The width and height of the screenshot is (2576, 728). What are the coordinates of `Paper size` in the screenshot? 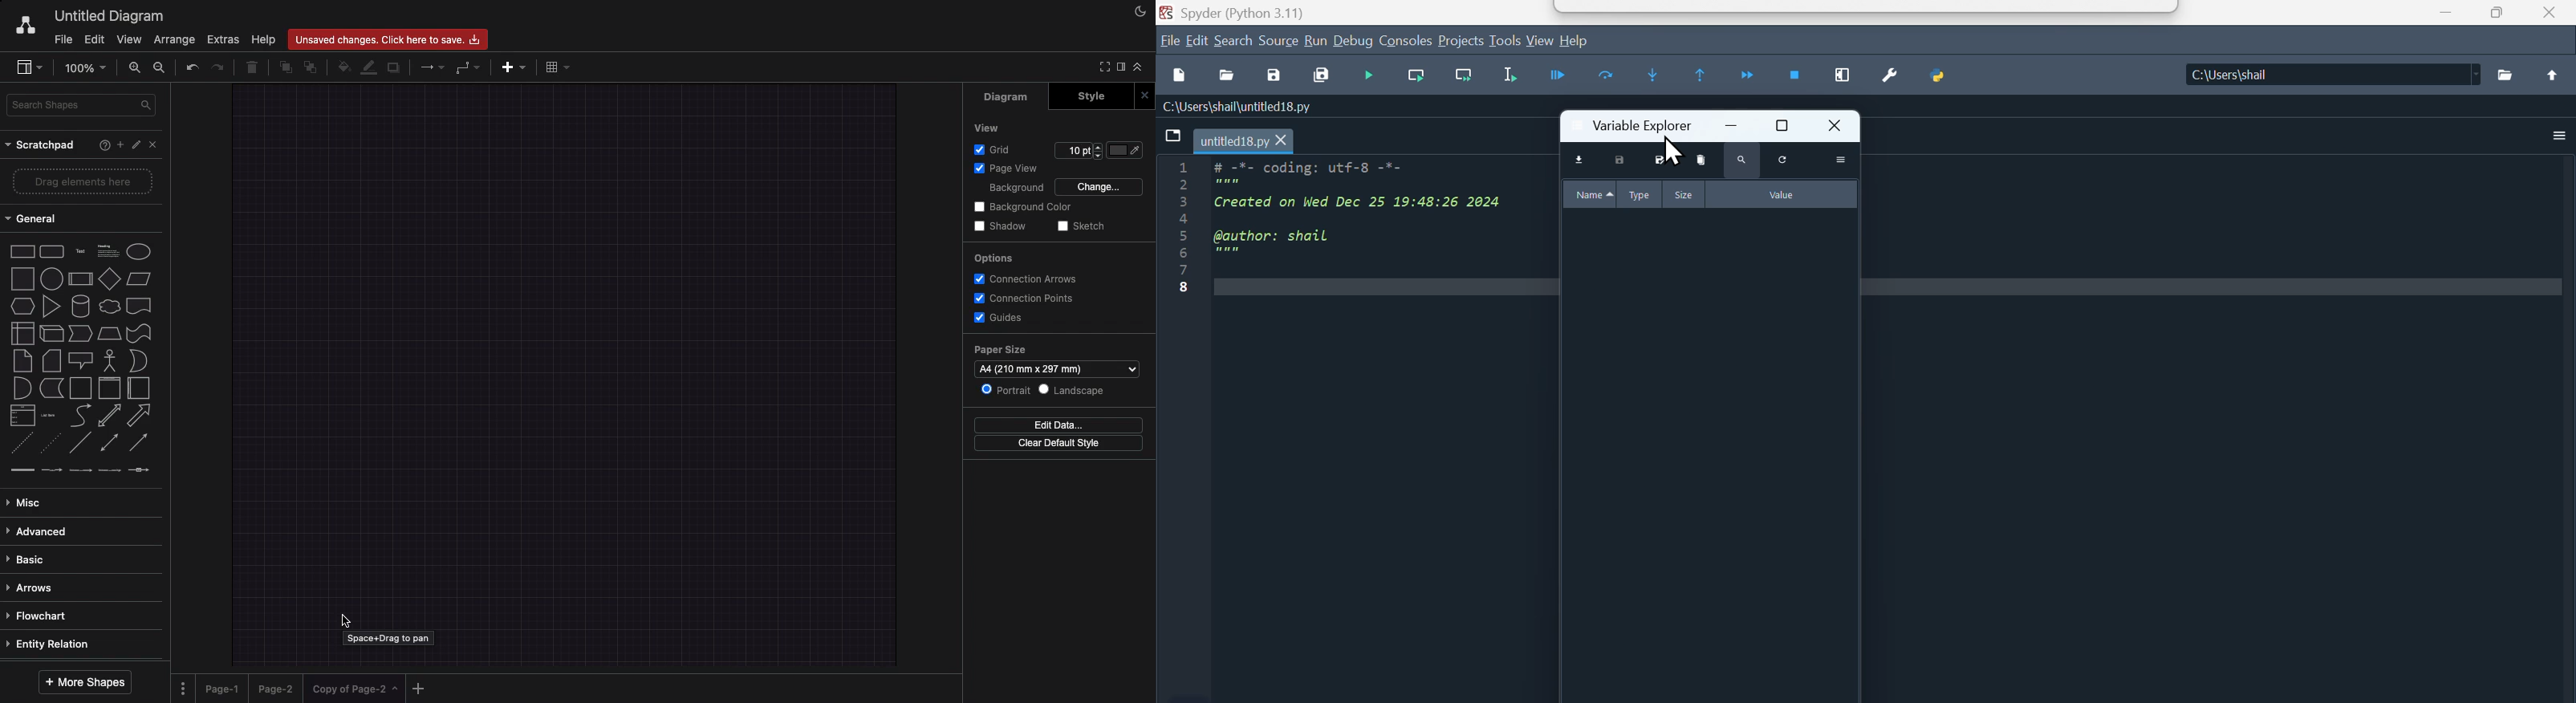 It's located at (1002, 350).